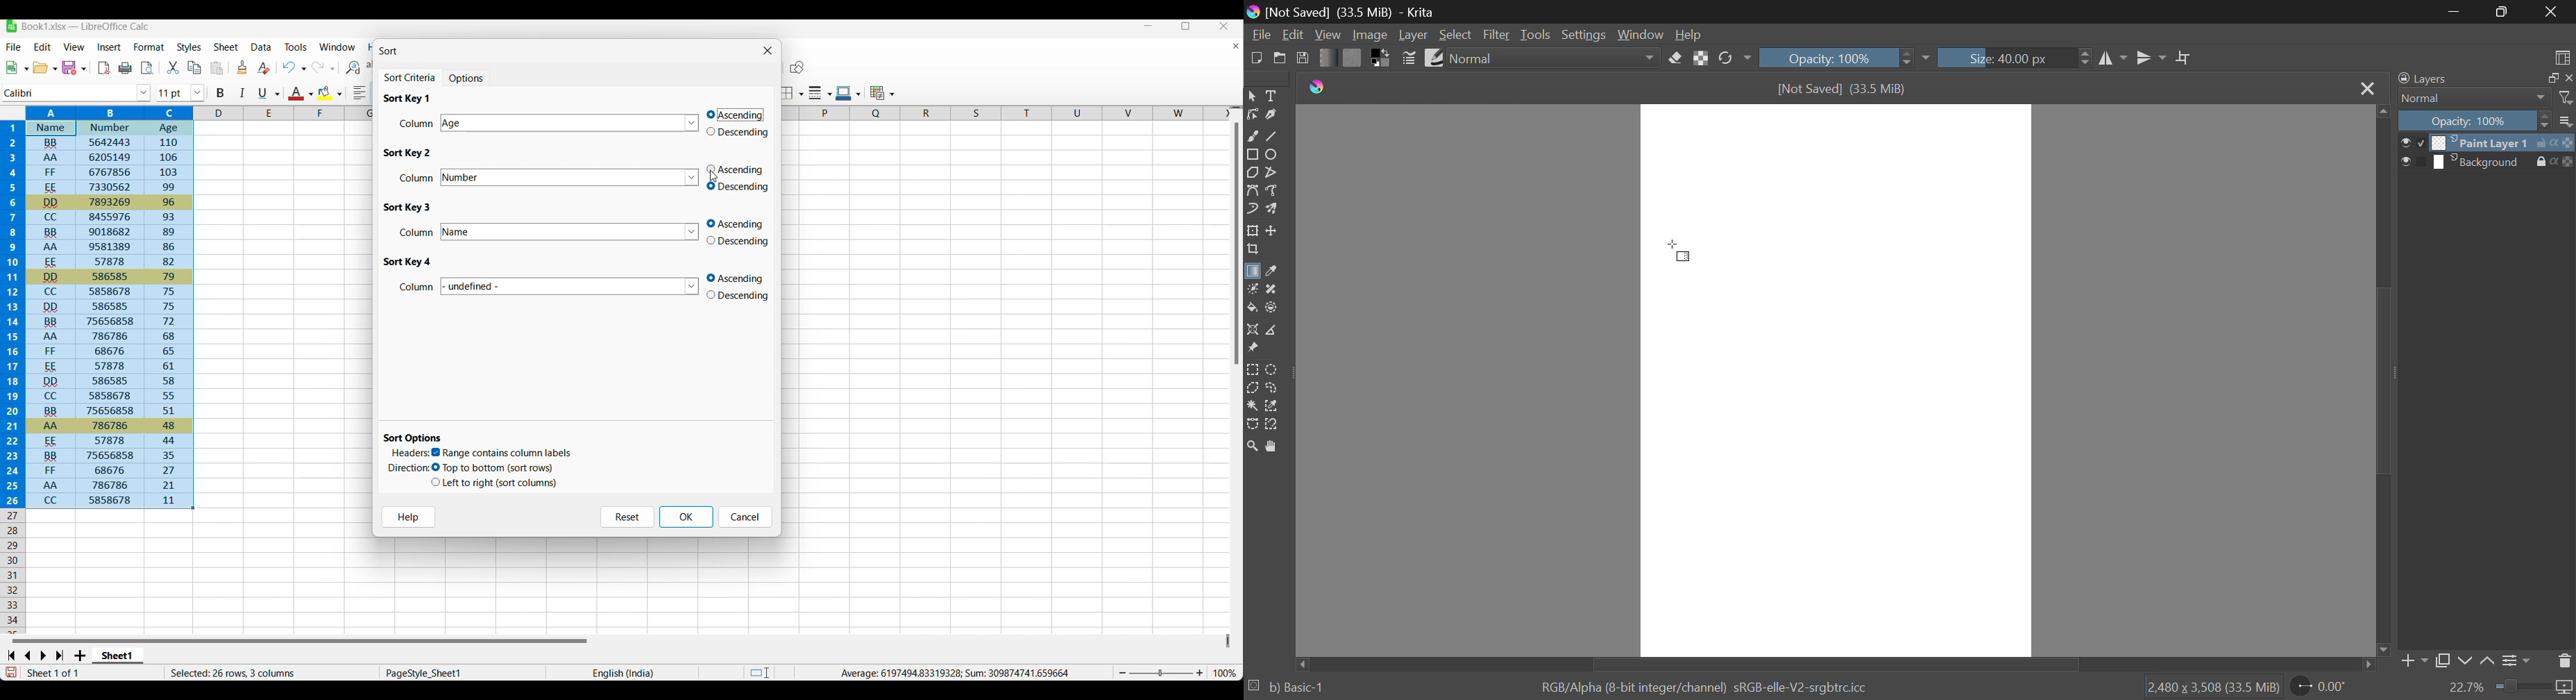  I want to click on Copy, so click(194, 67).